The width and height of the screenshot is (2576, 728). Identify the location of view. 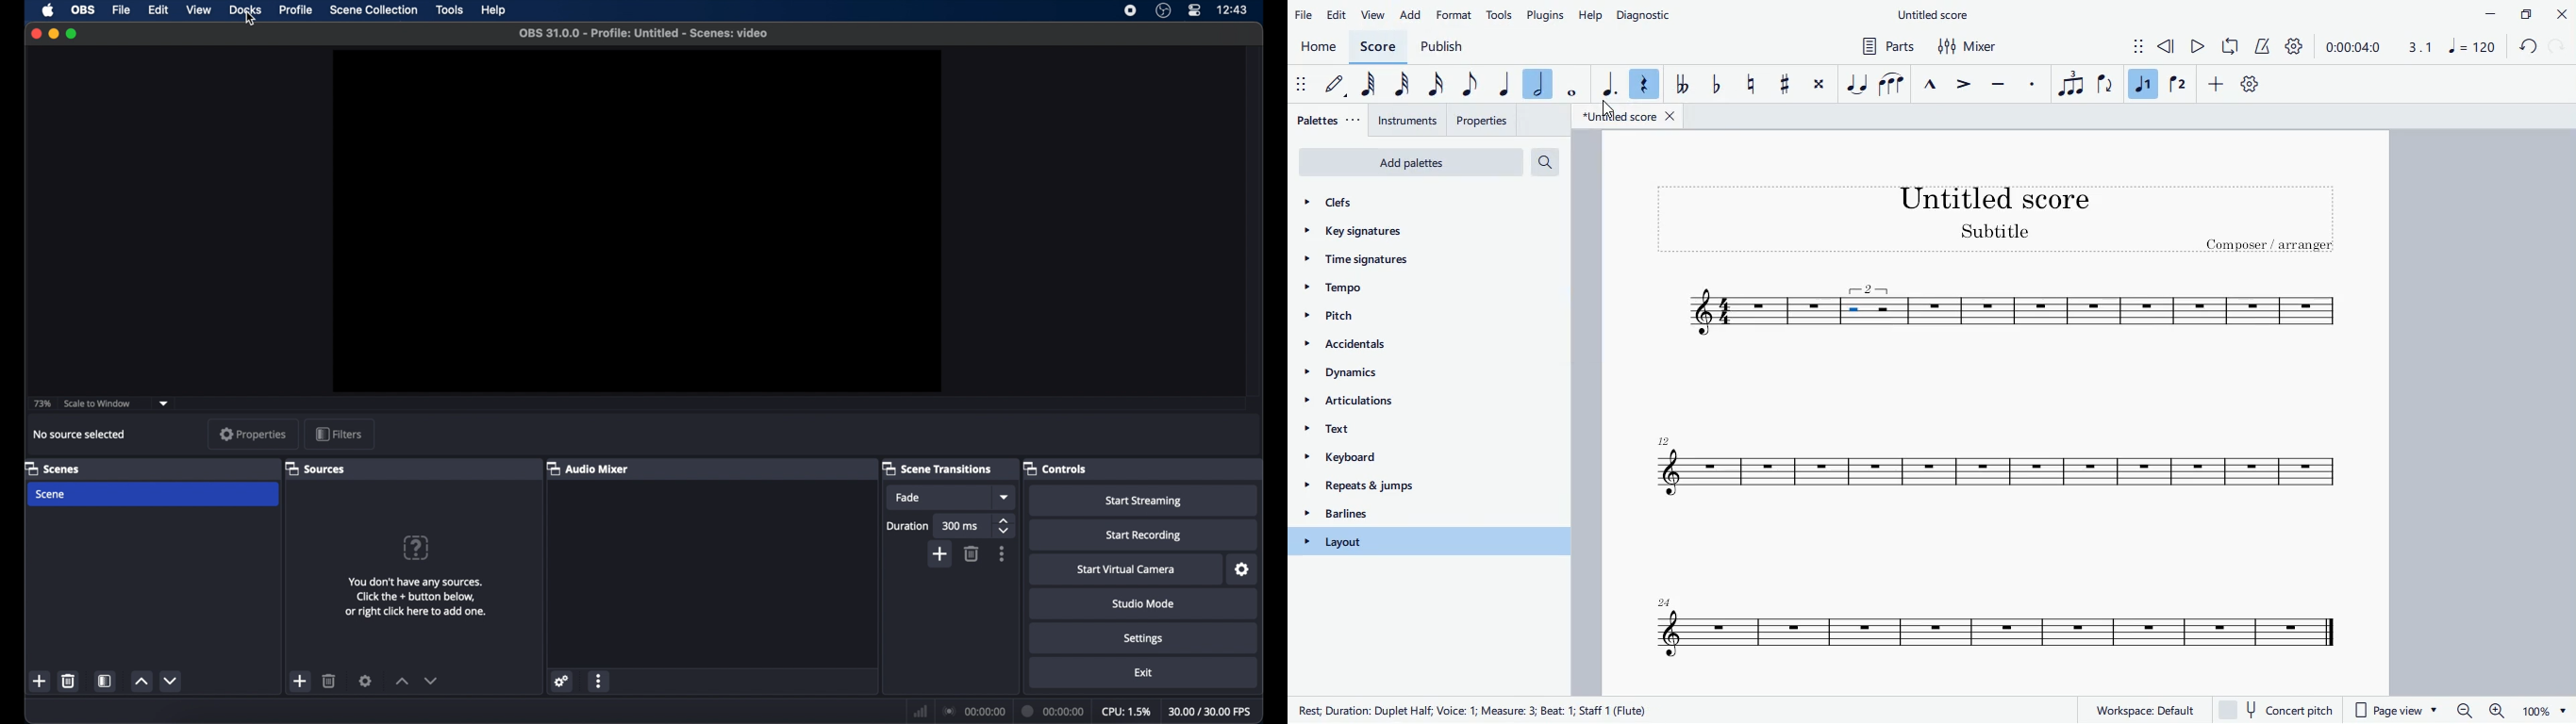
(199, 9).